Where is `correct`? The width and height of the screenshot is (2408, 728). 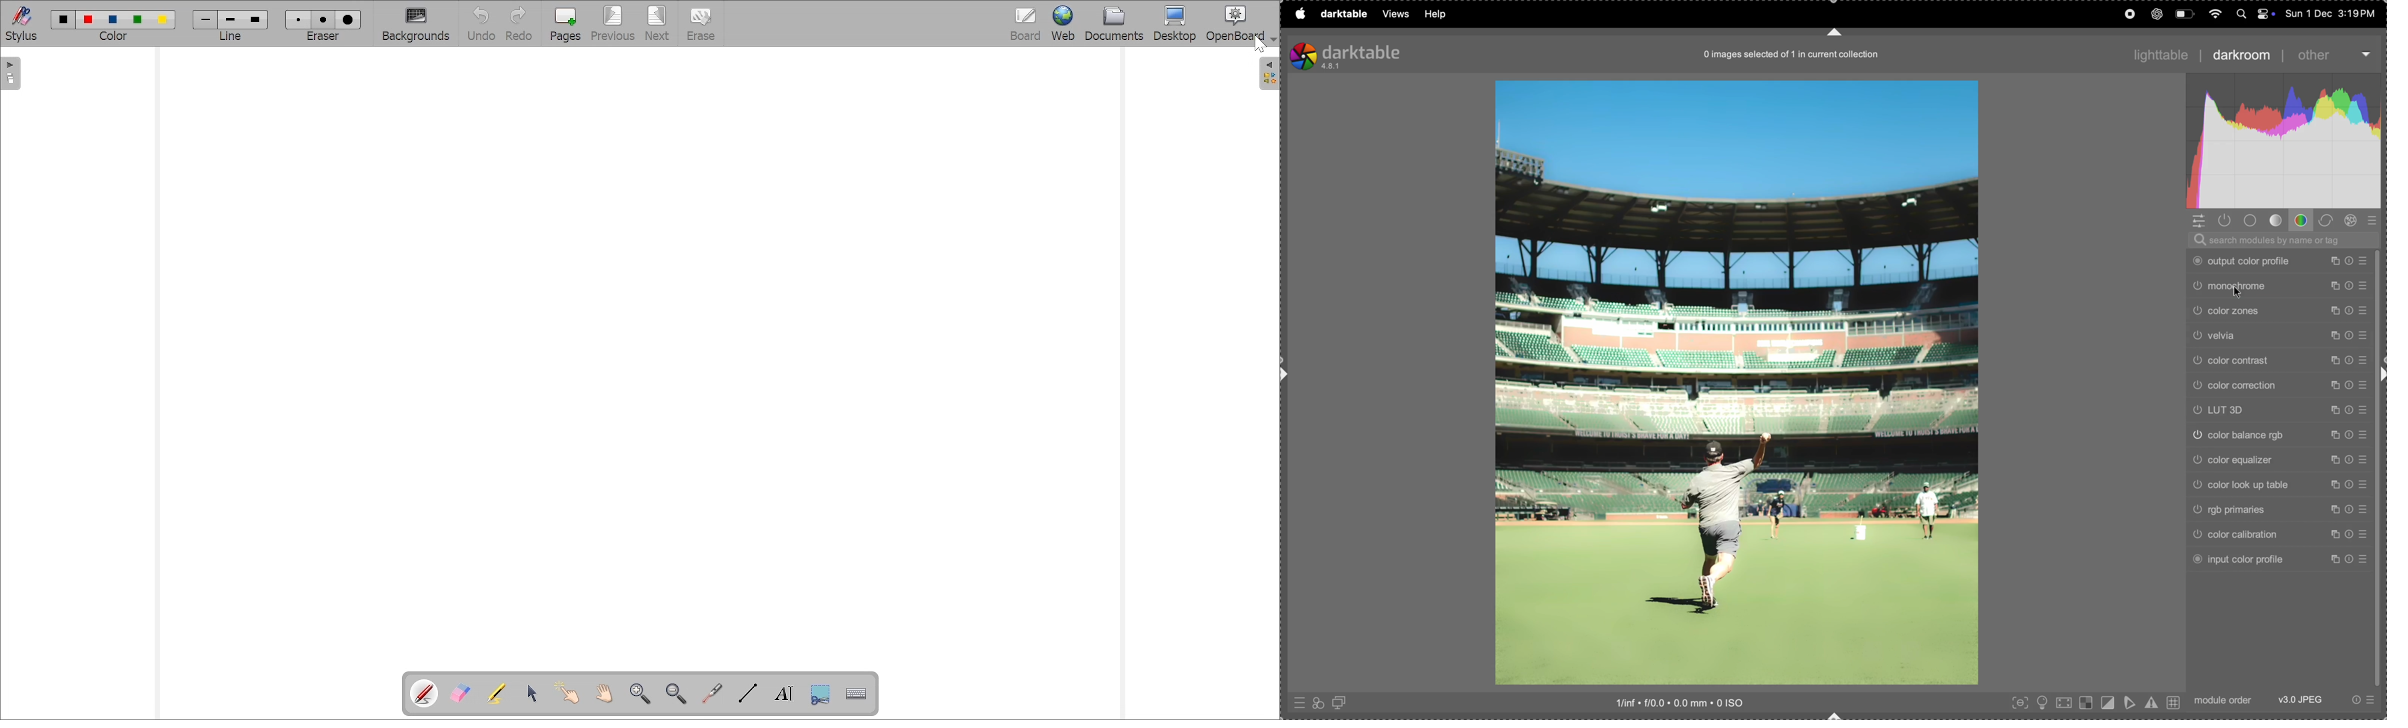
correct is located at coordinates (2326, 220).